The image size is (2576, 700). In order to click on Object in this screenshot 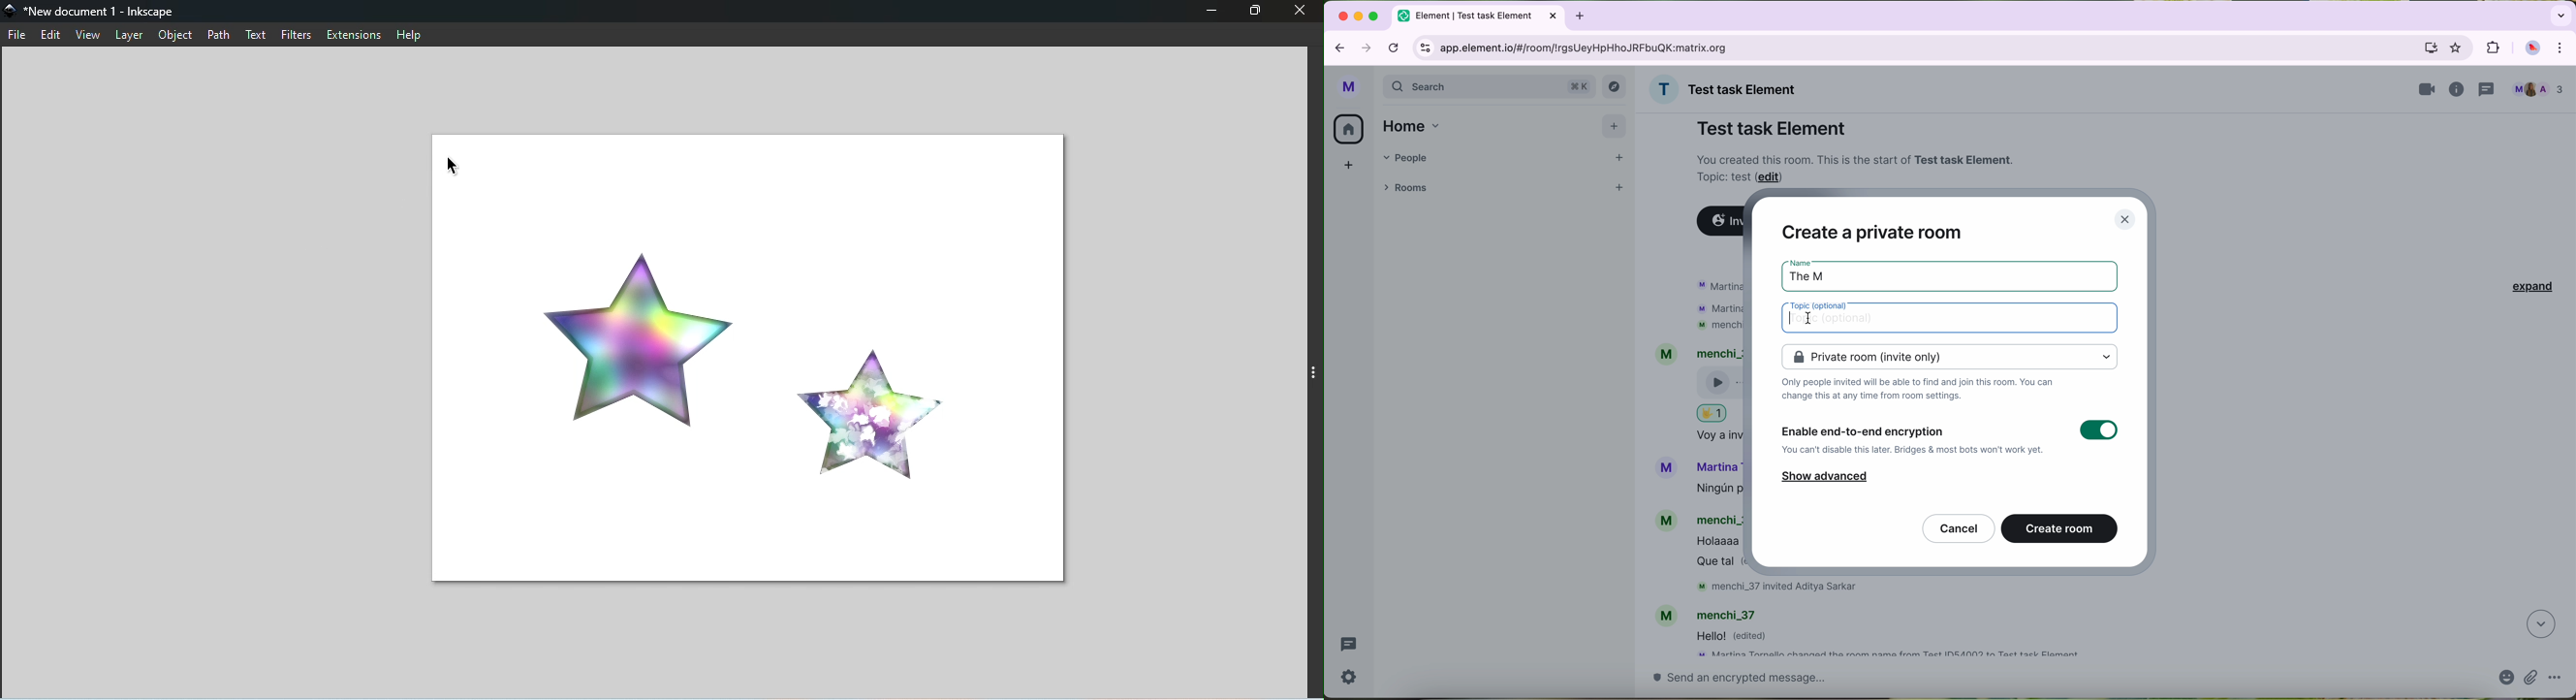, I will do `click(173, 36)`.